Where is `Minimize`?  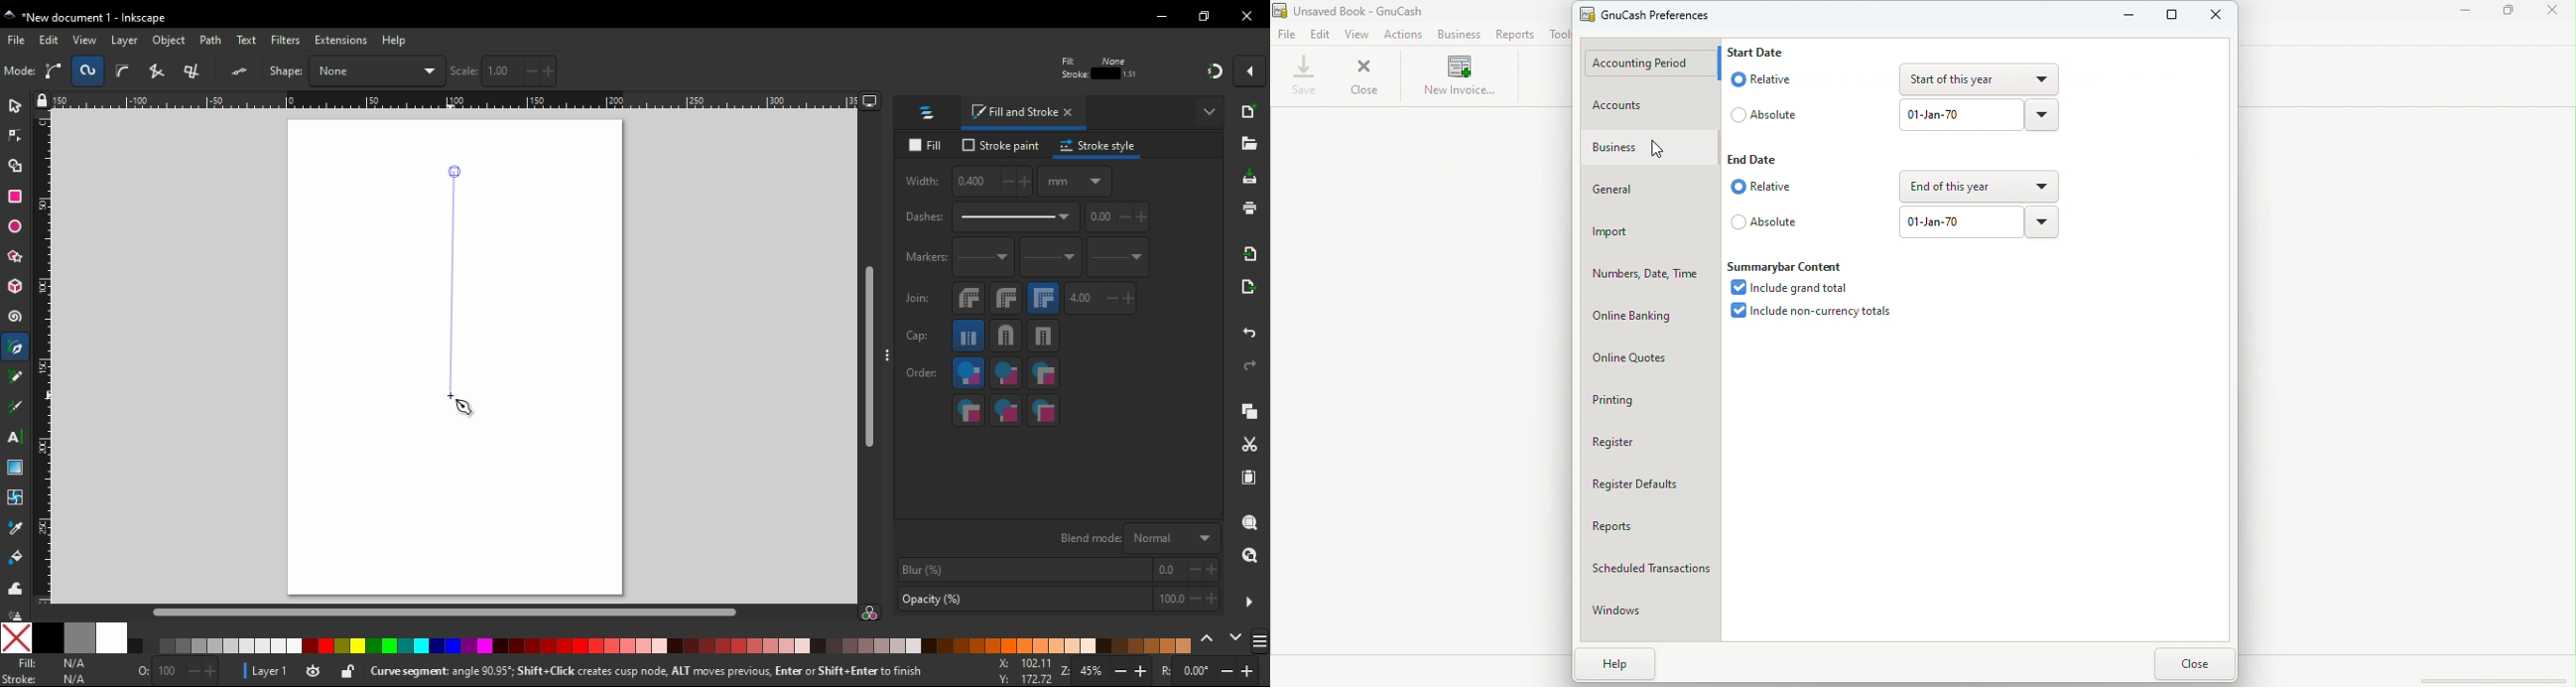
Minimize is located at coordinates (2120, 23).